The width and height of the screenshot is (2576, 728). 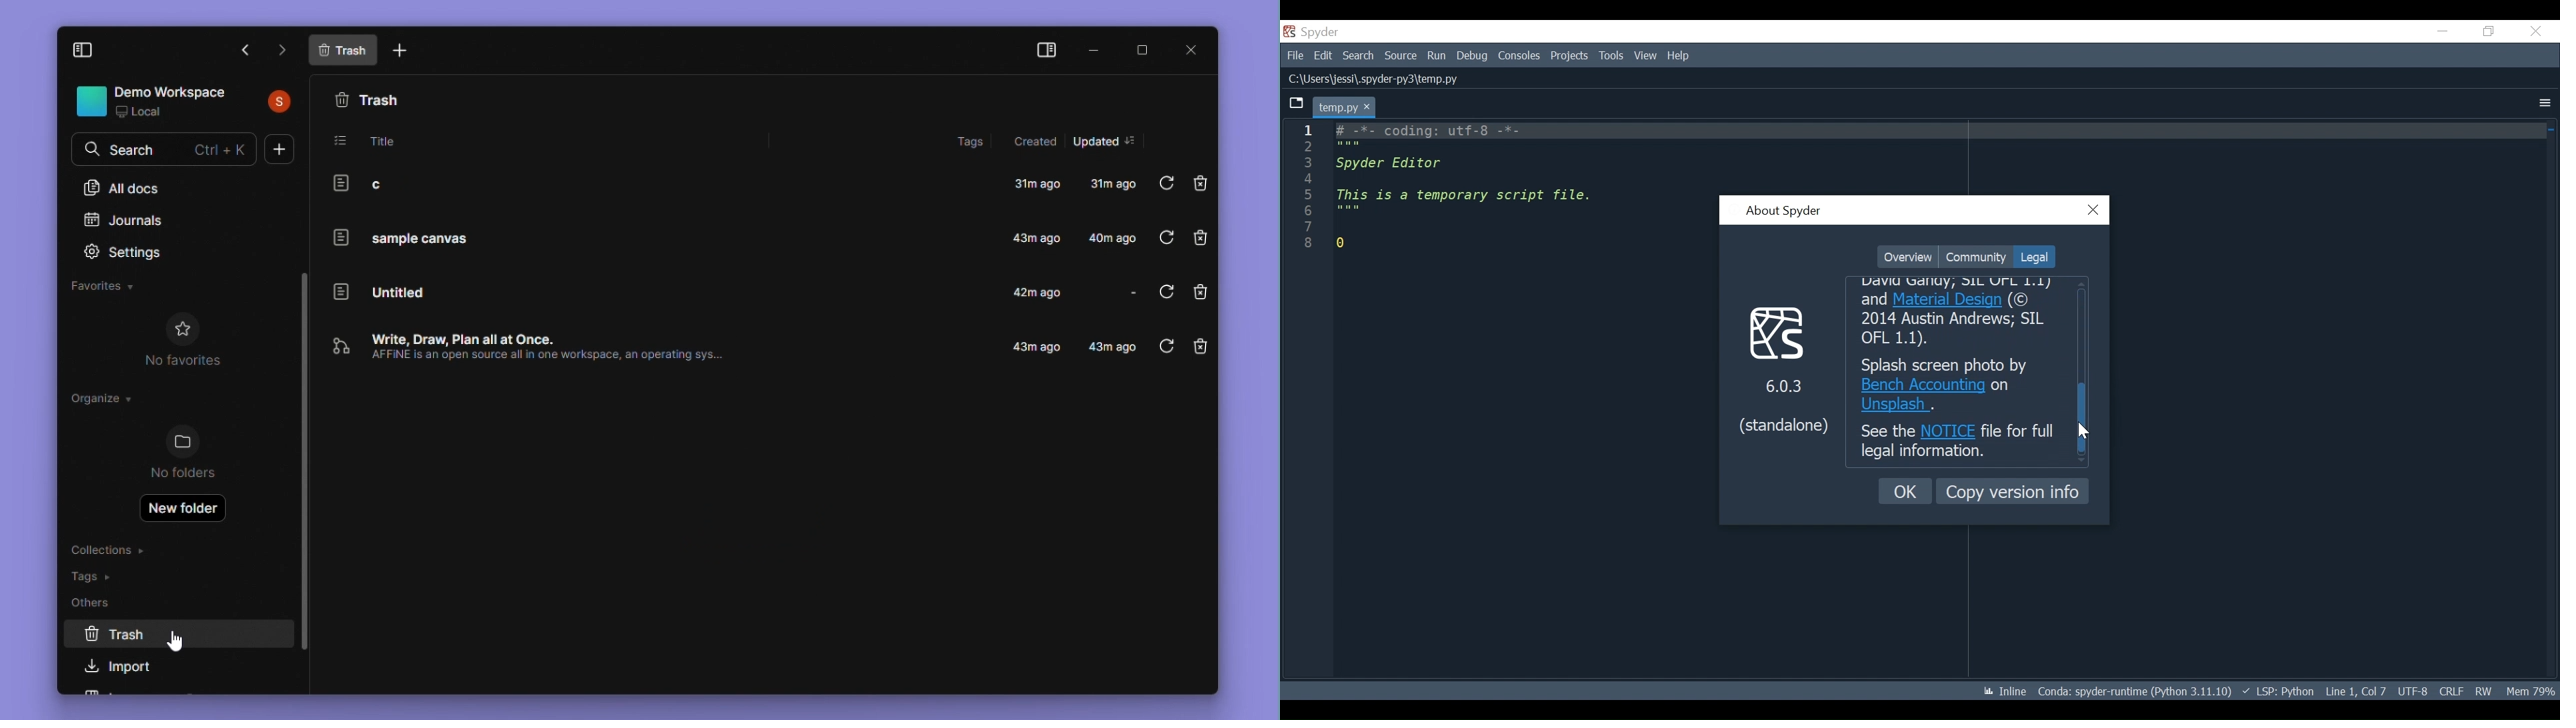 What do you see at coordinates (1569, 56) in the screenshot?
I see `Projects` at bounding box center [1569, 56].